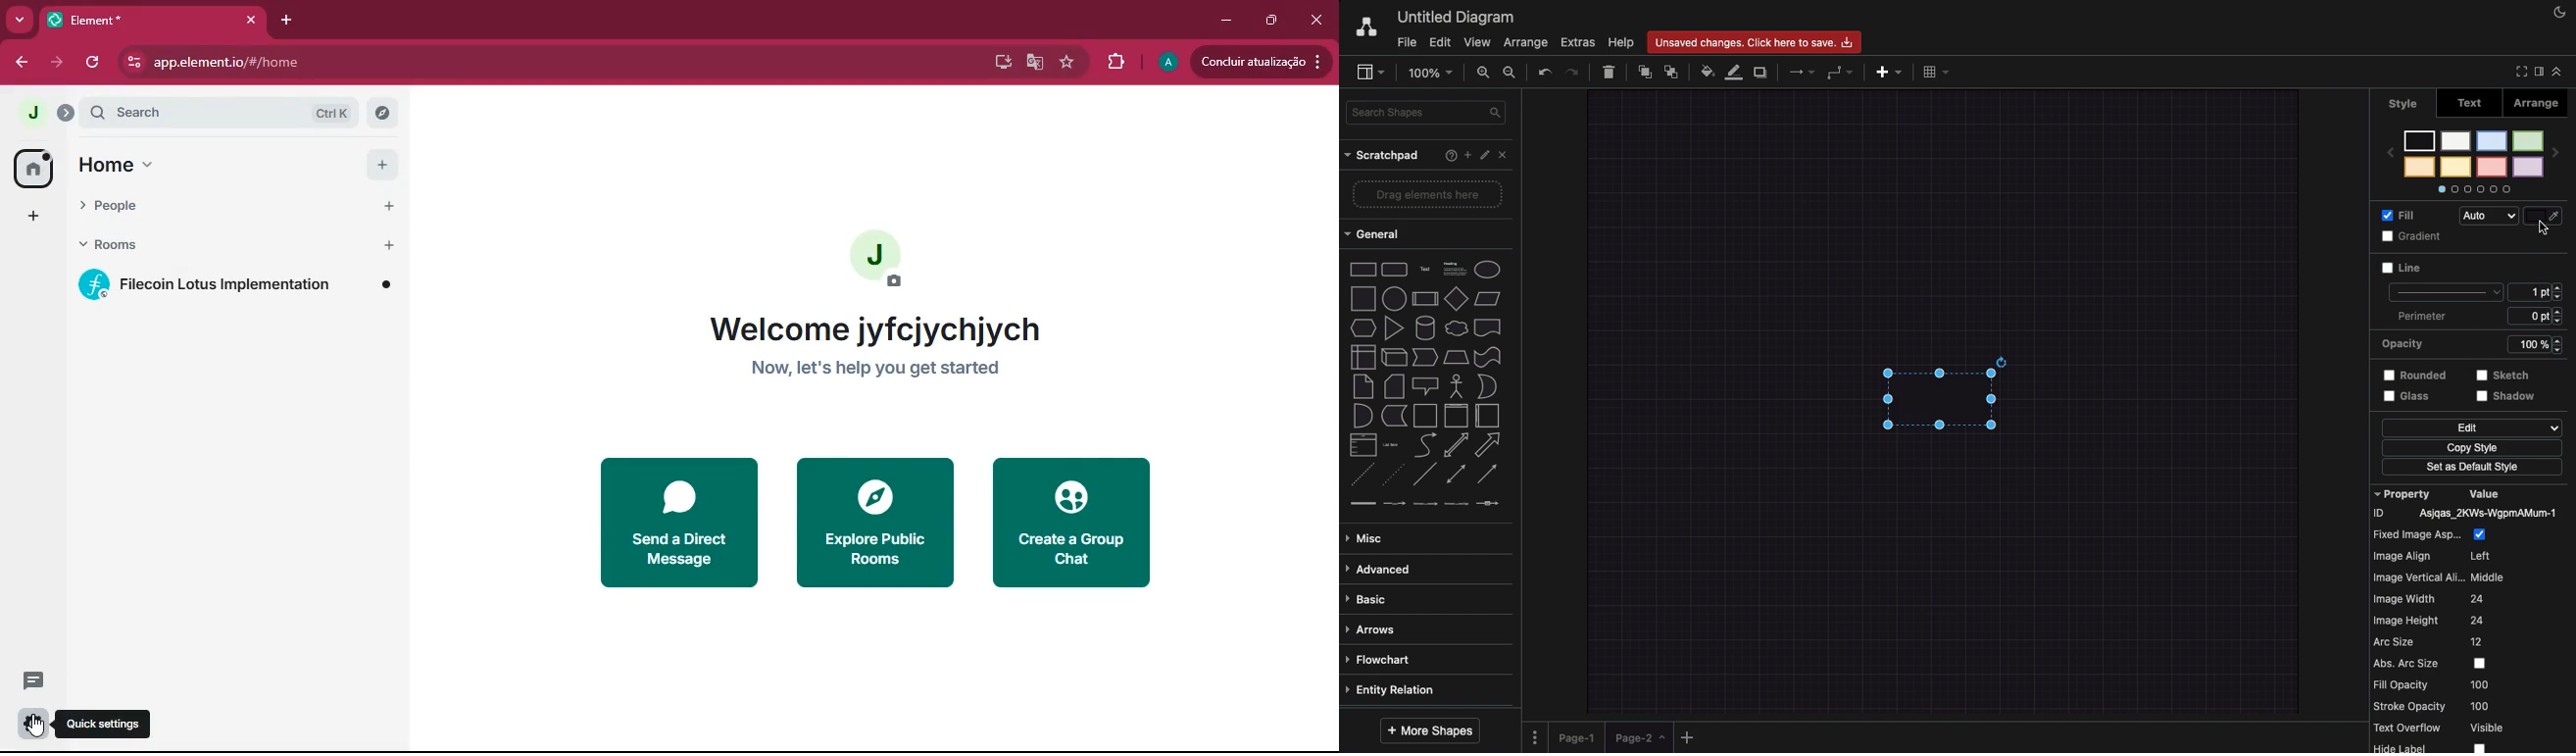  What do you see at coordinates (2476, 101) in the screenshot?
I see `Text` at bounding box center [2476, 101].